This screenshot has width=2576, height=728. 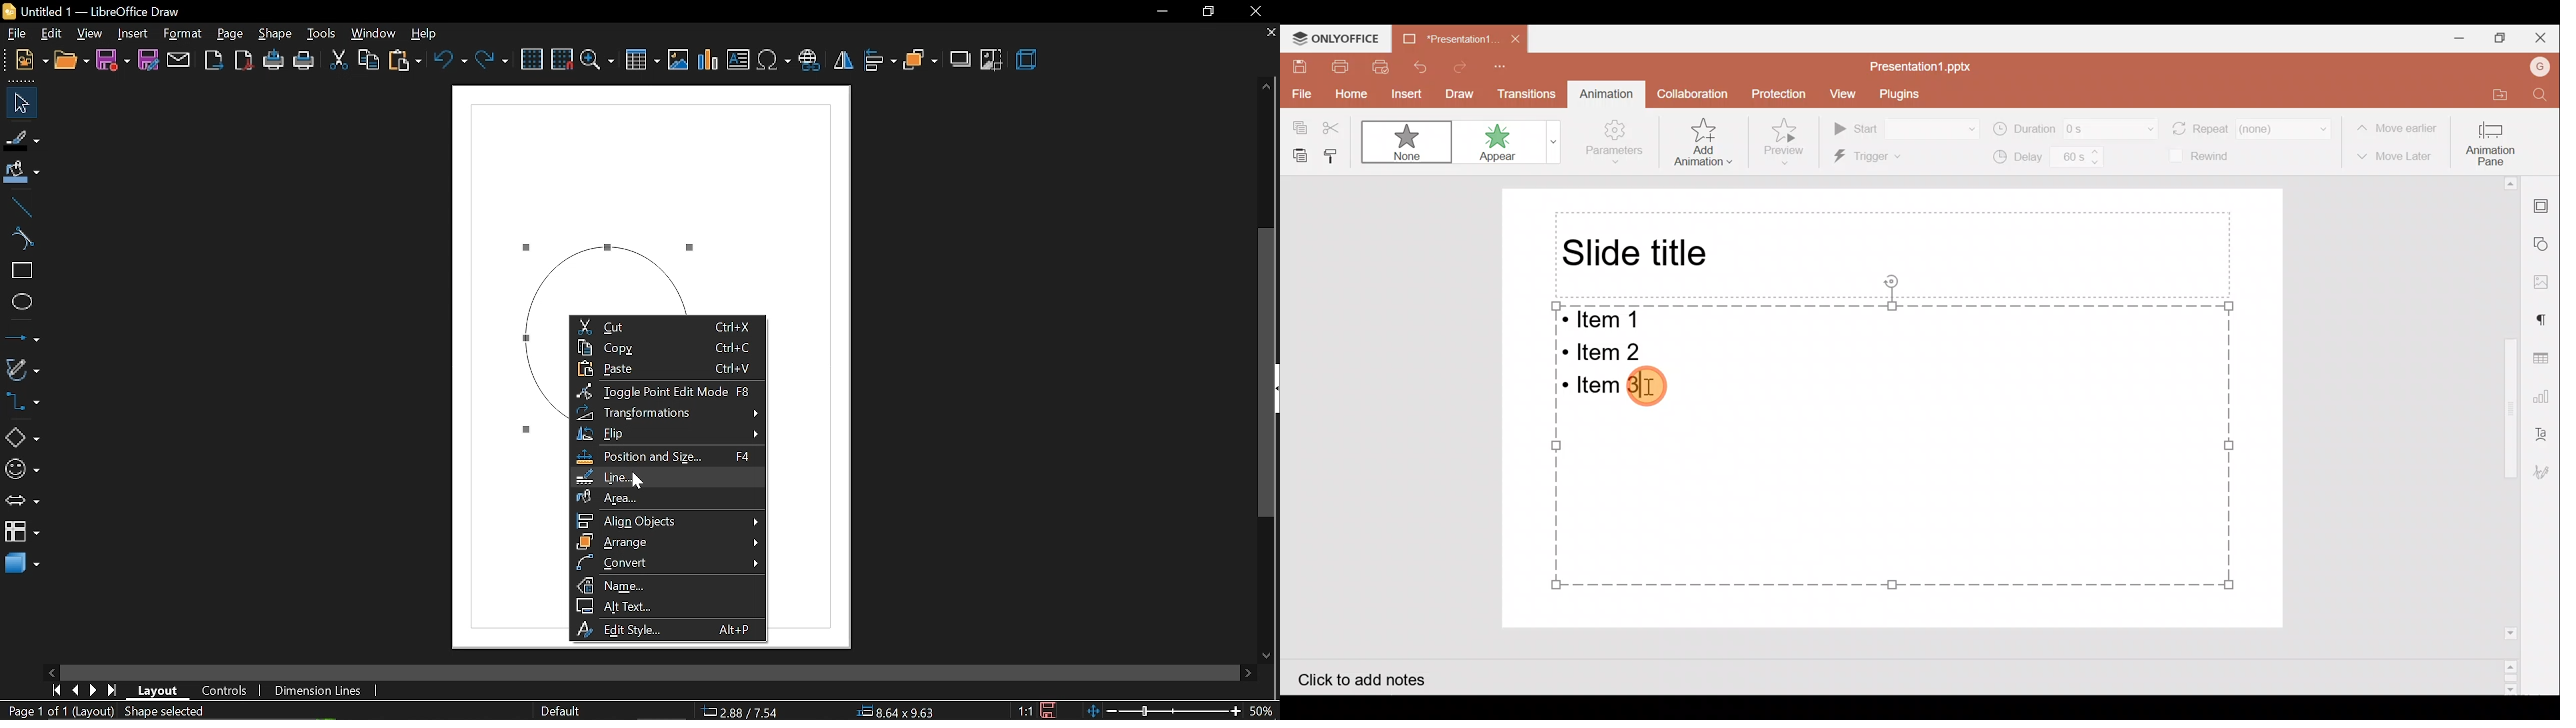 I want to click on insert text, so click(x=738, y=60).